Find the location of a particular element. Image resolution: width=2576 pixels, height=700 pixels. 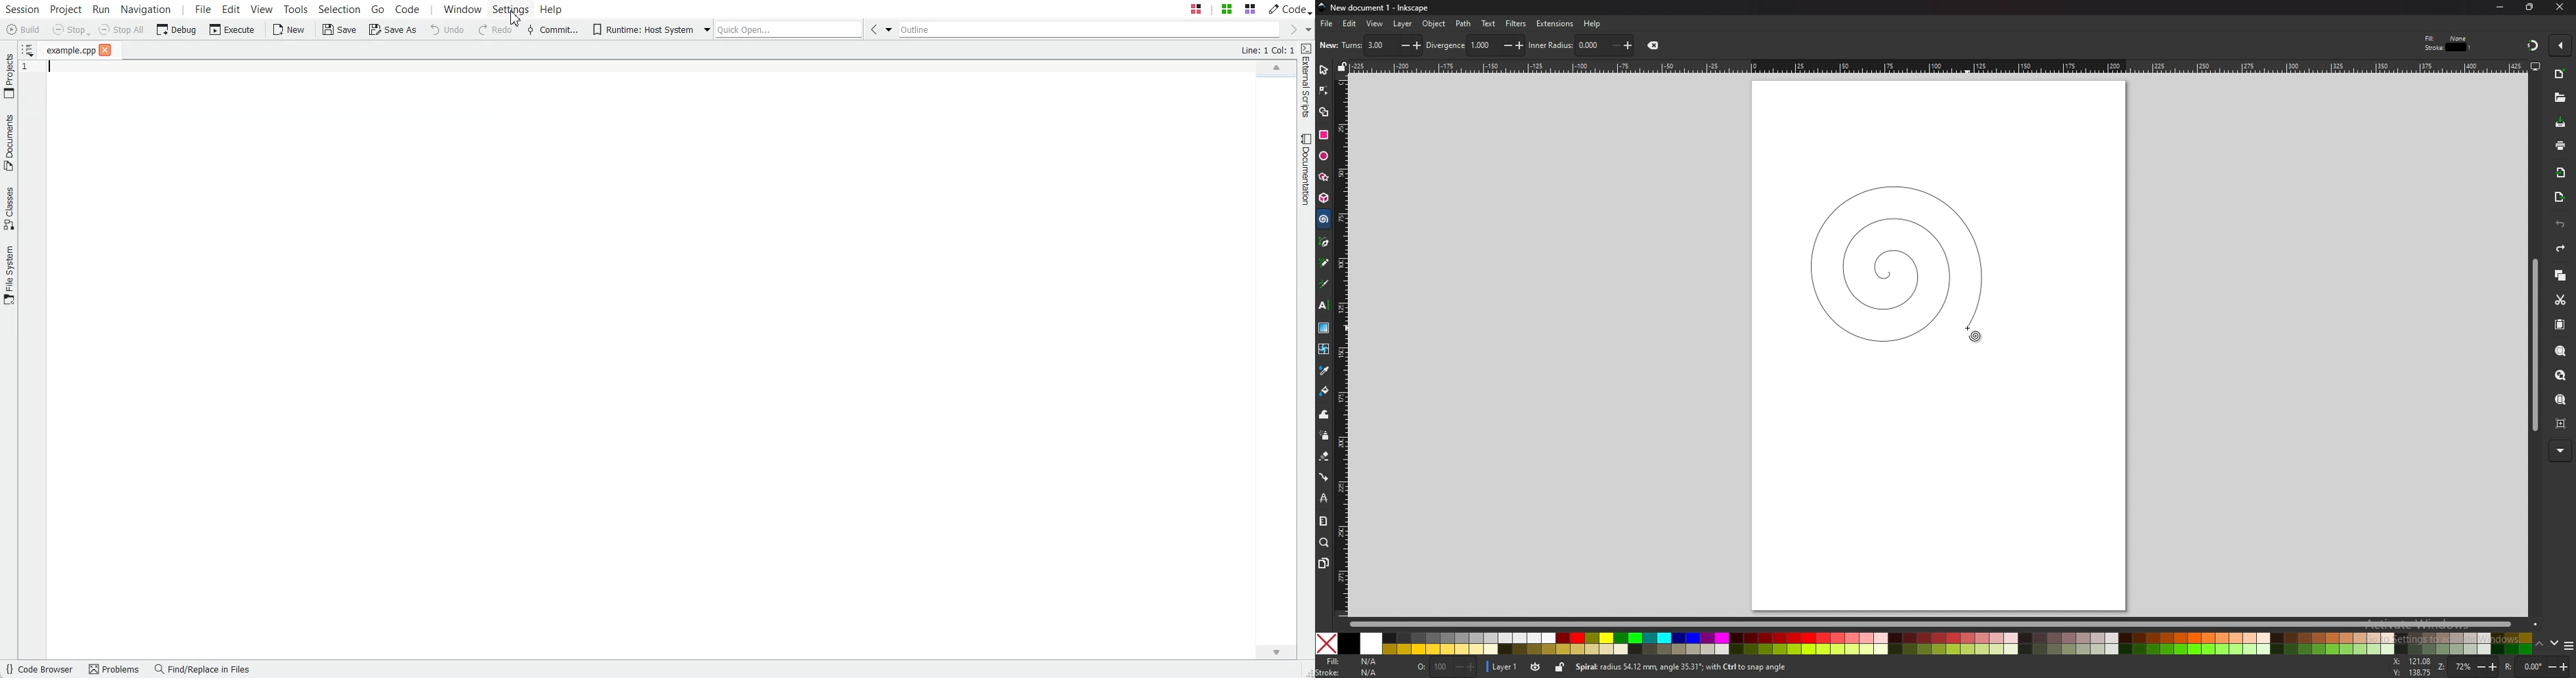

zoom centre page is located at coordinates (2561, 423).